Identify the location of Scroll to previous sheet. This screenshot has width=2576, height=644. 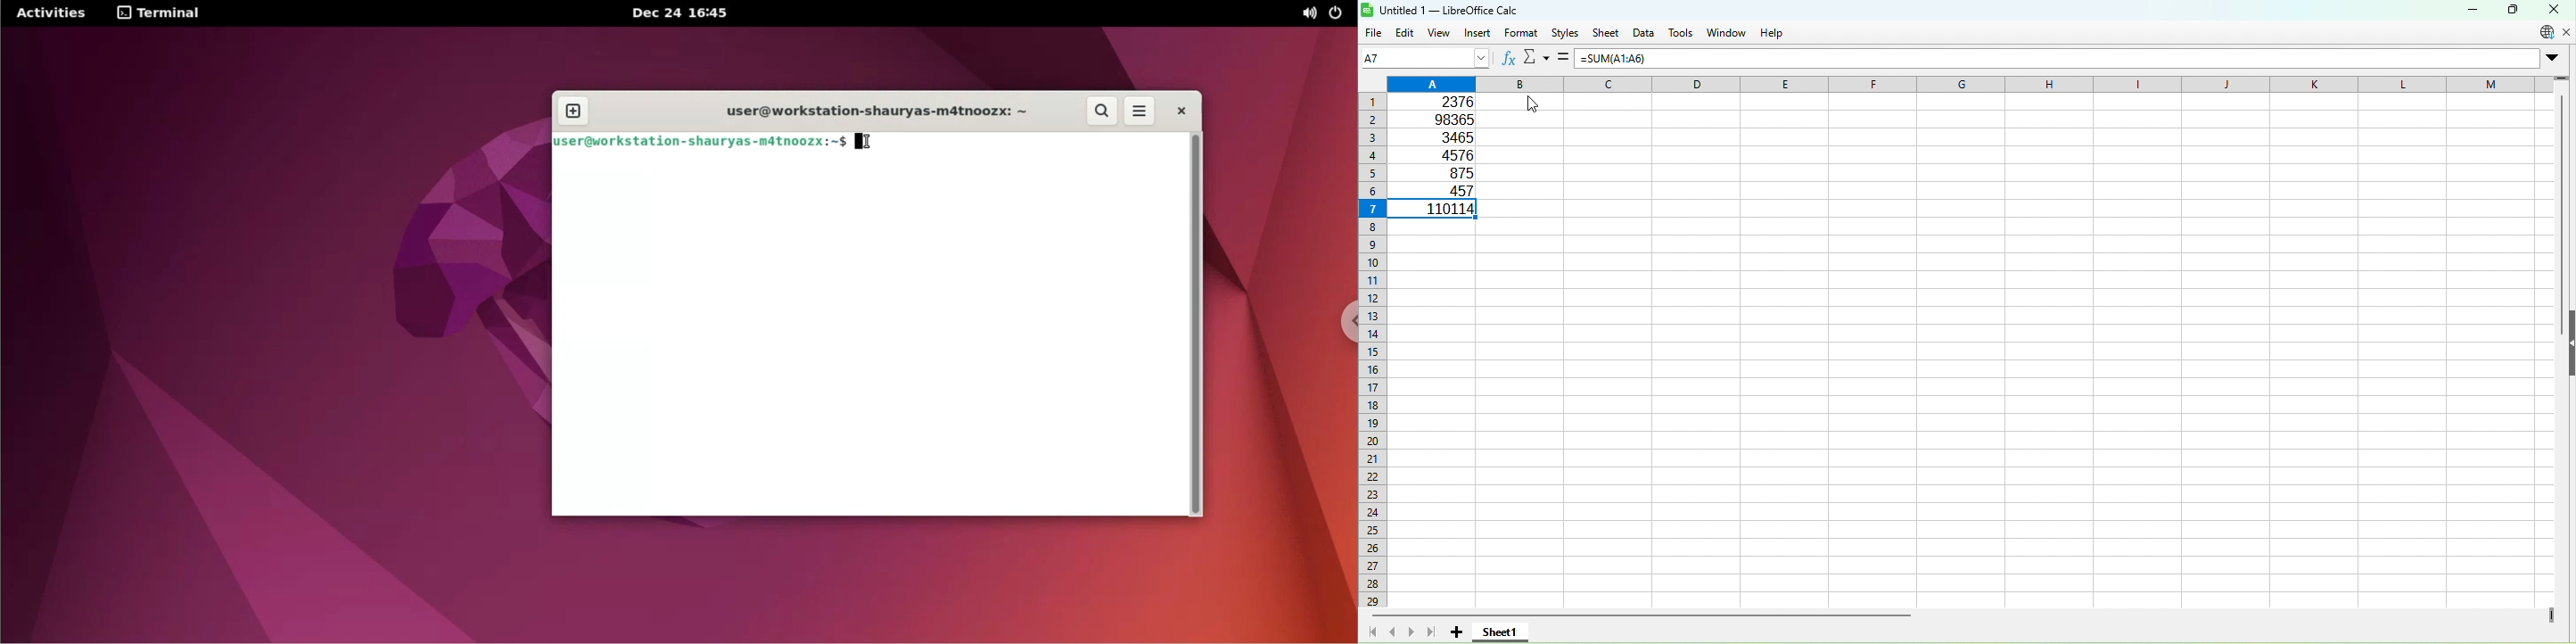
(1391, 633).